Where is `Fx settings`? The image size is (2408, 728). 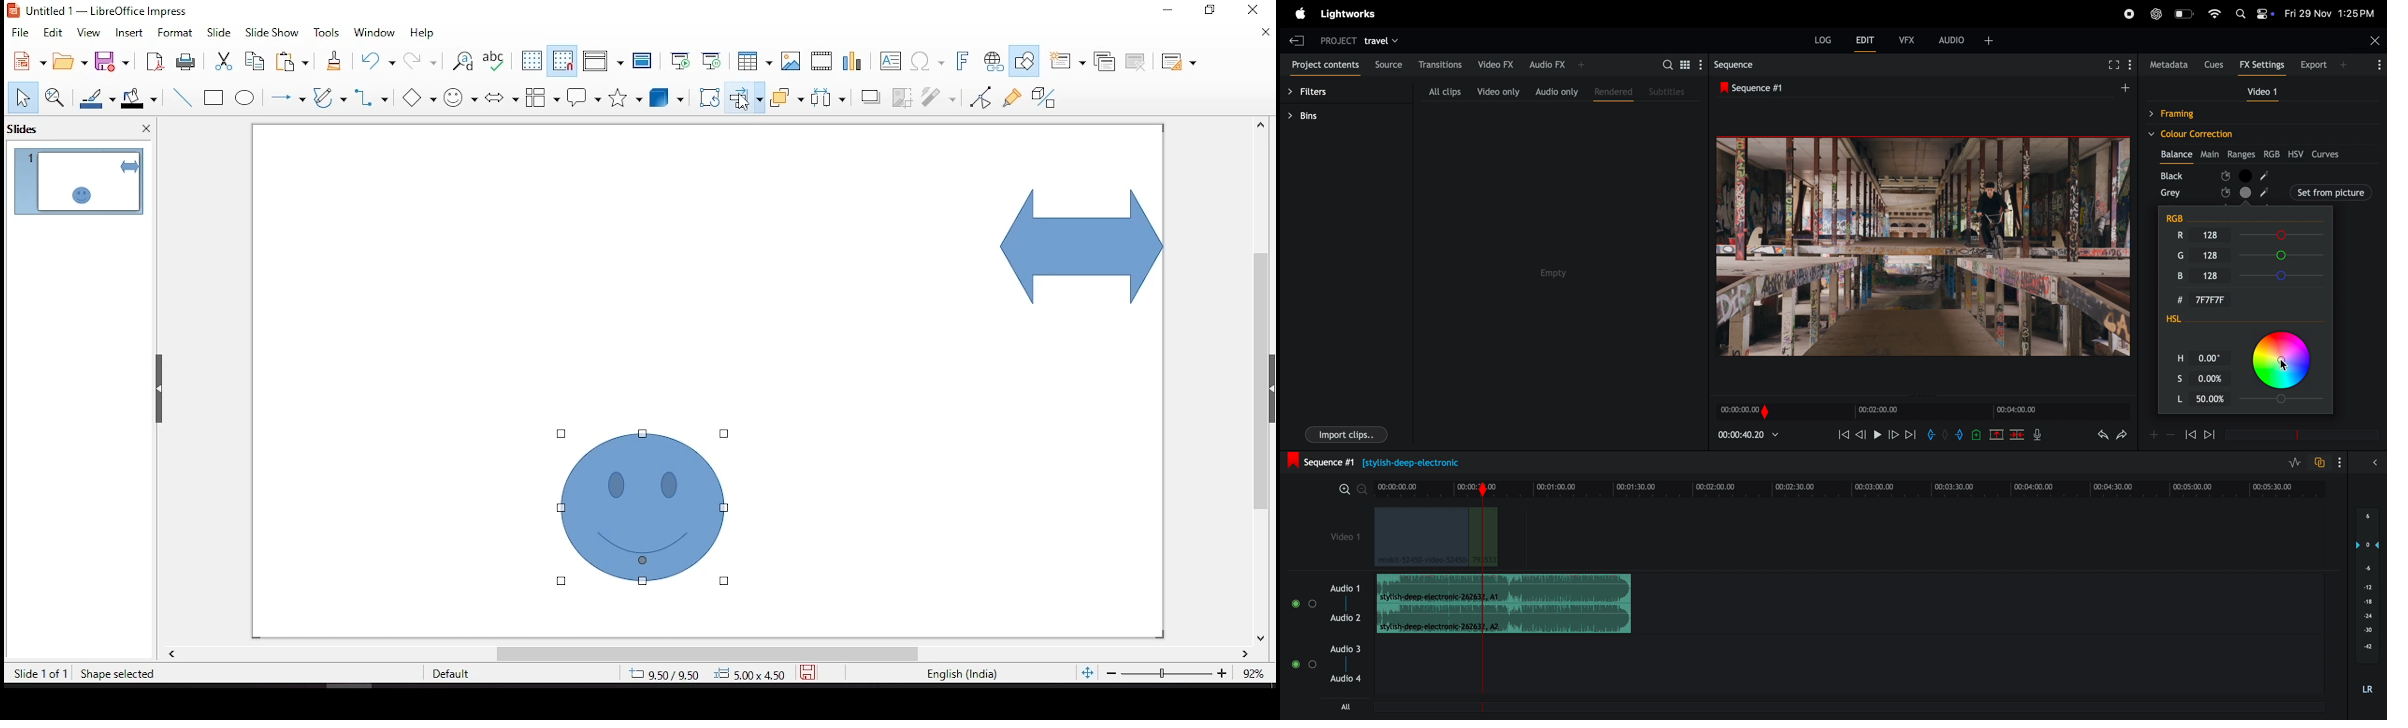
Fx settings is located at coordinates (2262, 66).